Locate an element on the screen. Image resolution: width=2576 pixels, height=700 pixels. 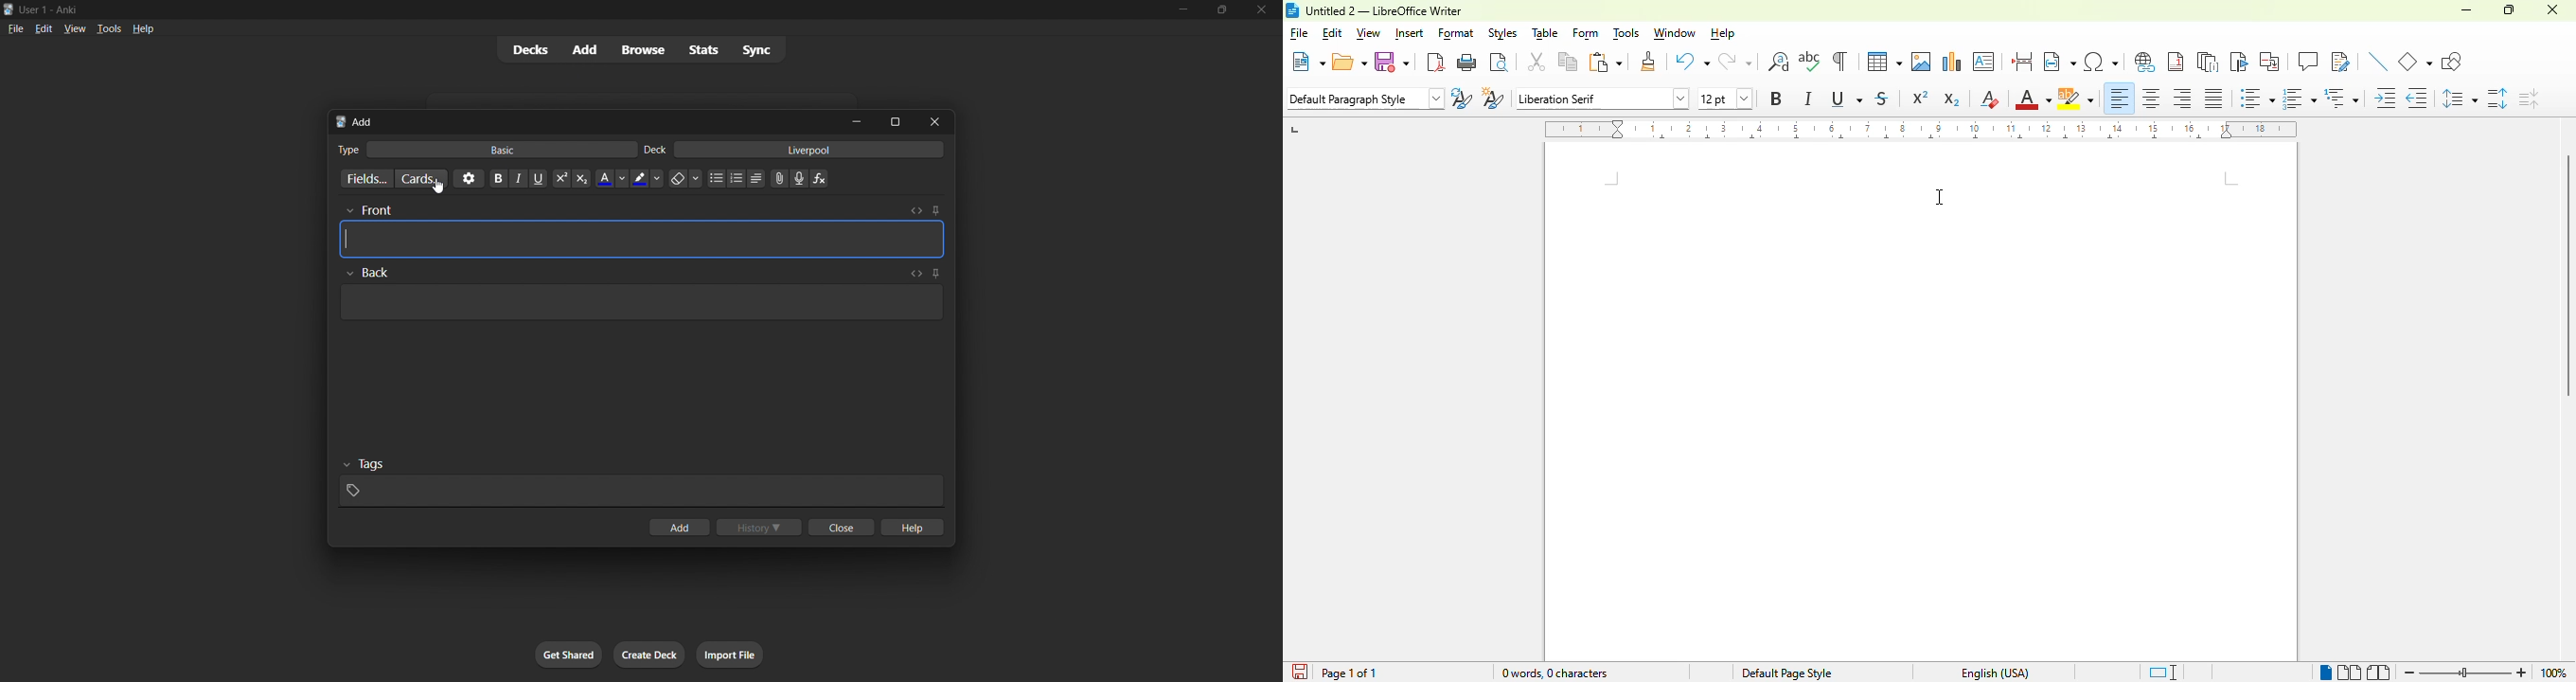
card back input box is located at coordinates (642, 296).